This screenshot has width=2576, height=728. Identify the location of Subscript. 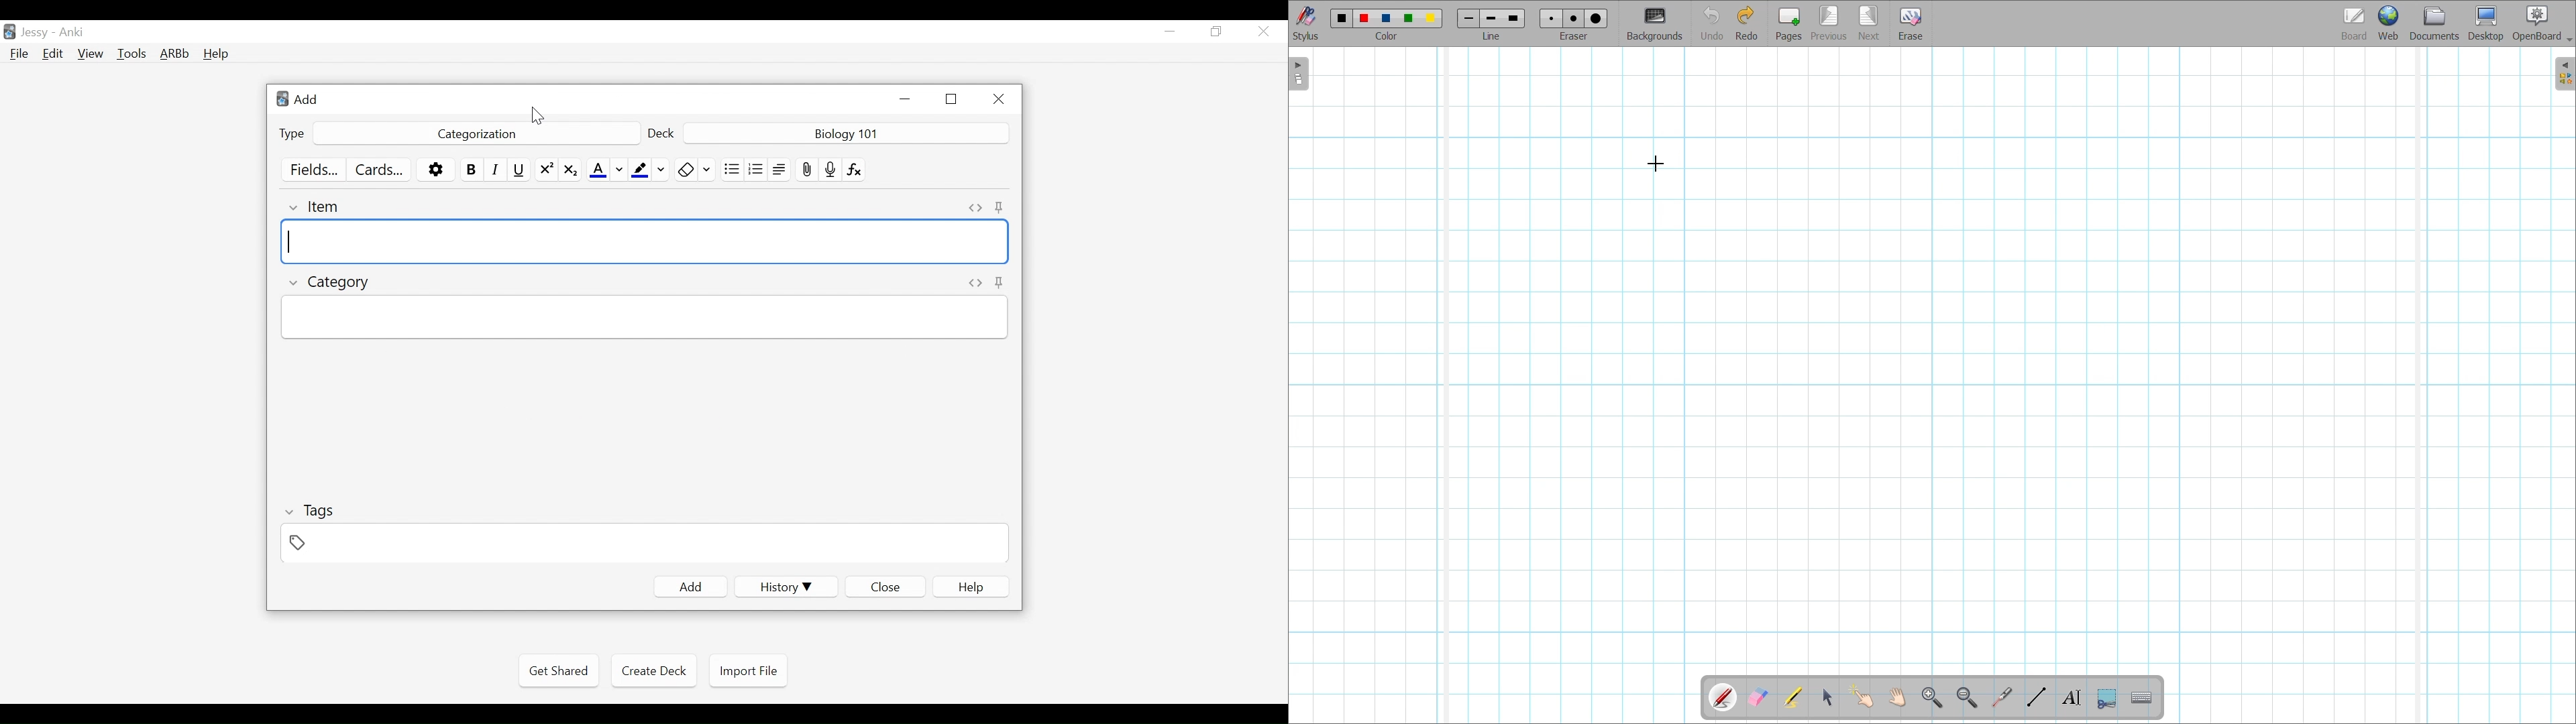
(570, 170).